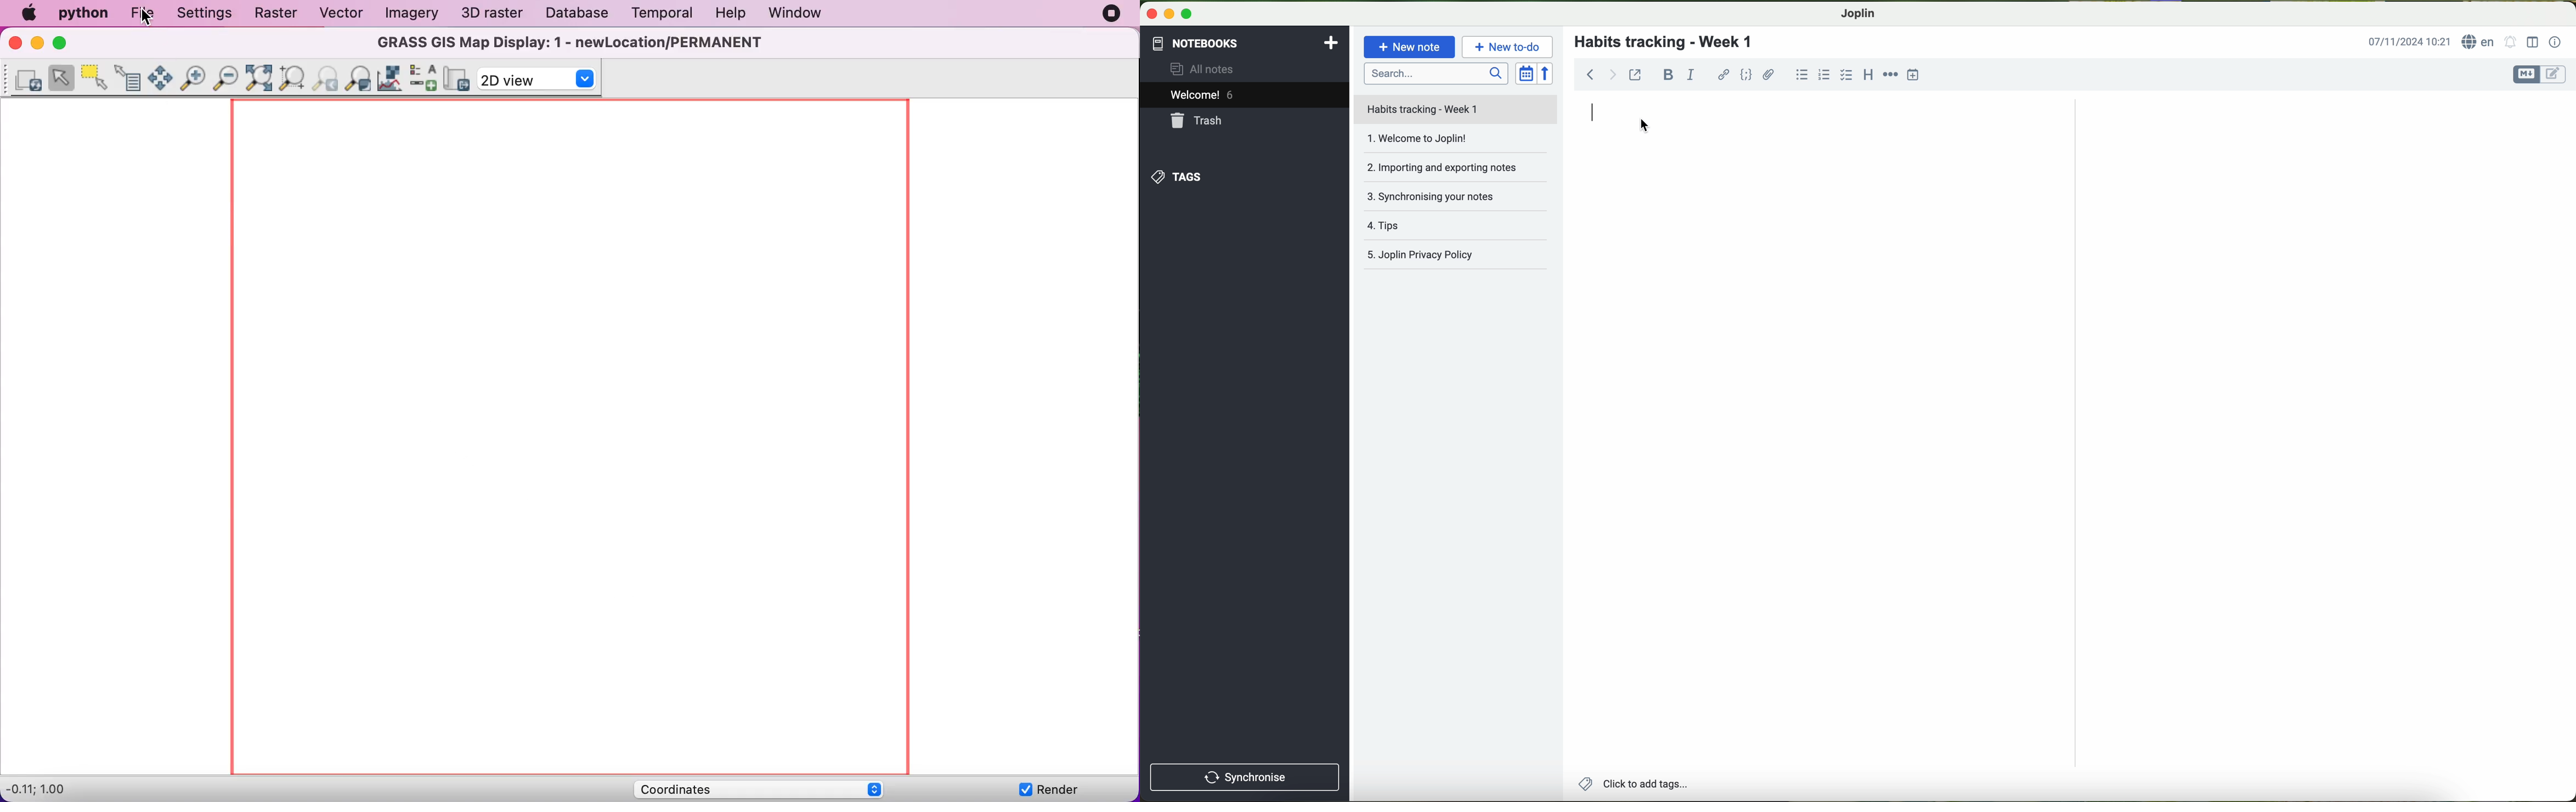 This screenshot has height=812, width=2576. Describe the element at coordinates (2410, 41) in the screenshot. I see `date and hour` at that location.